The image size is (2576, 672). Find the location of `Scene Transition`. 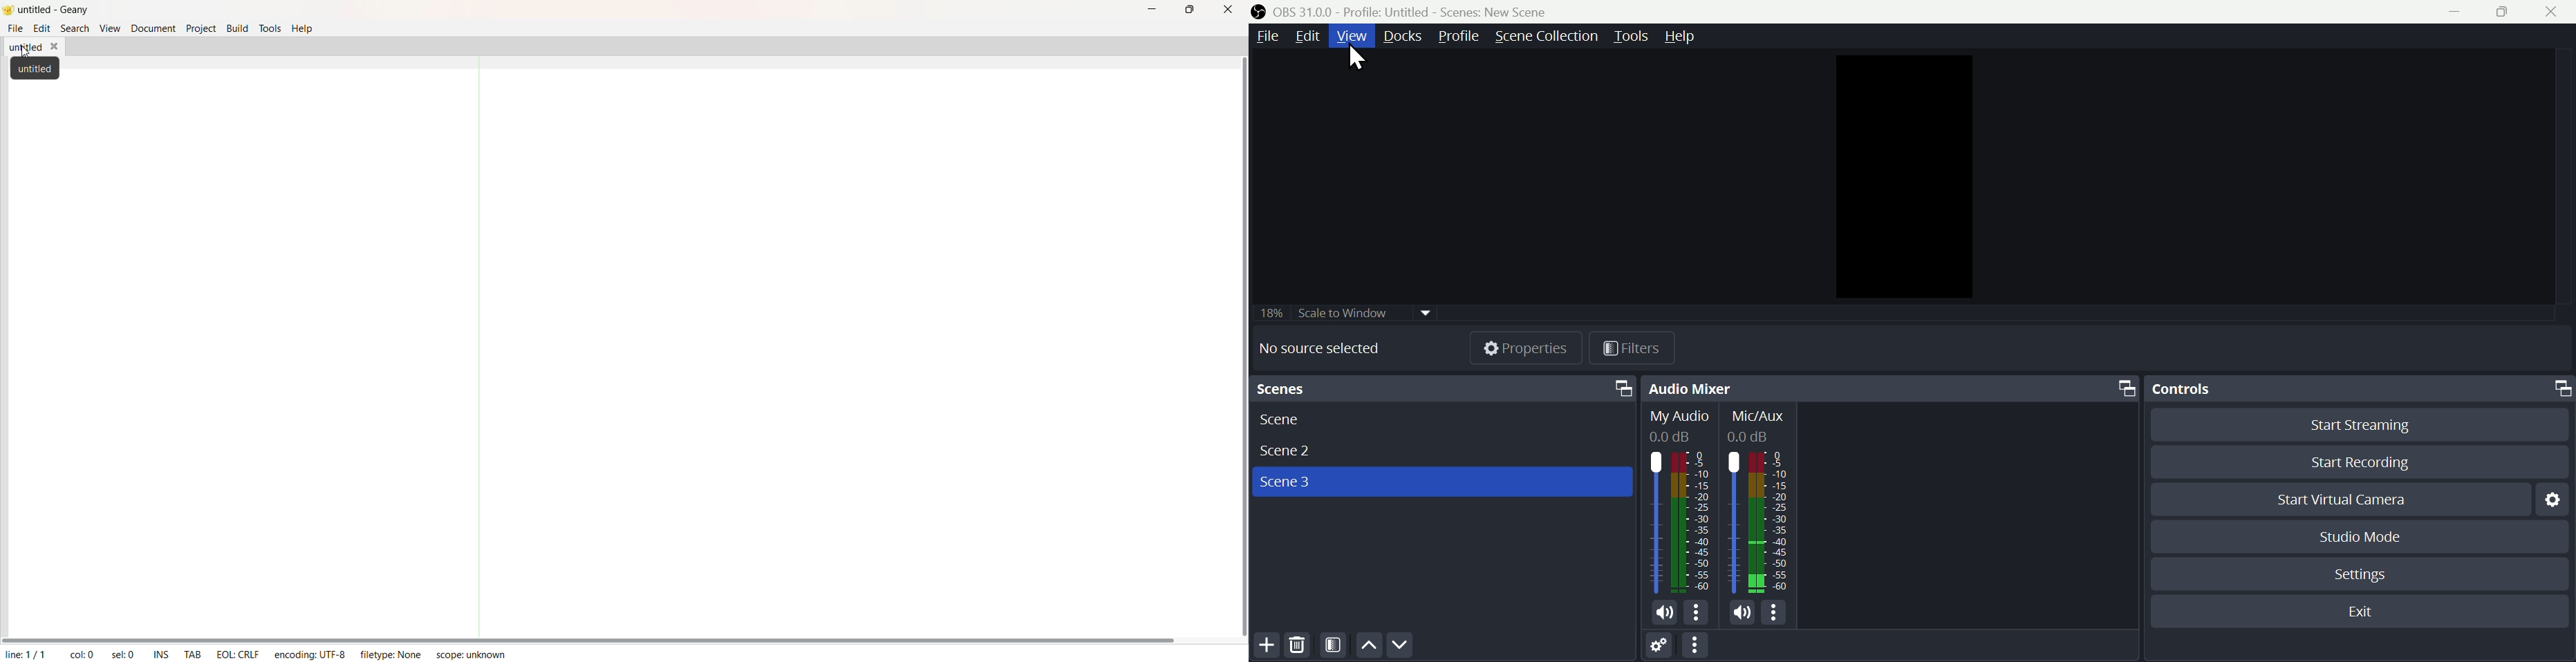

Scene Transition is located at coordinates (1546, 37).